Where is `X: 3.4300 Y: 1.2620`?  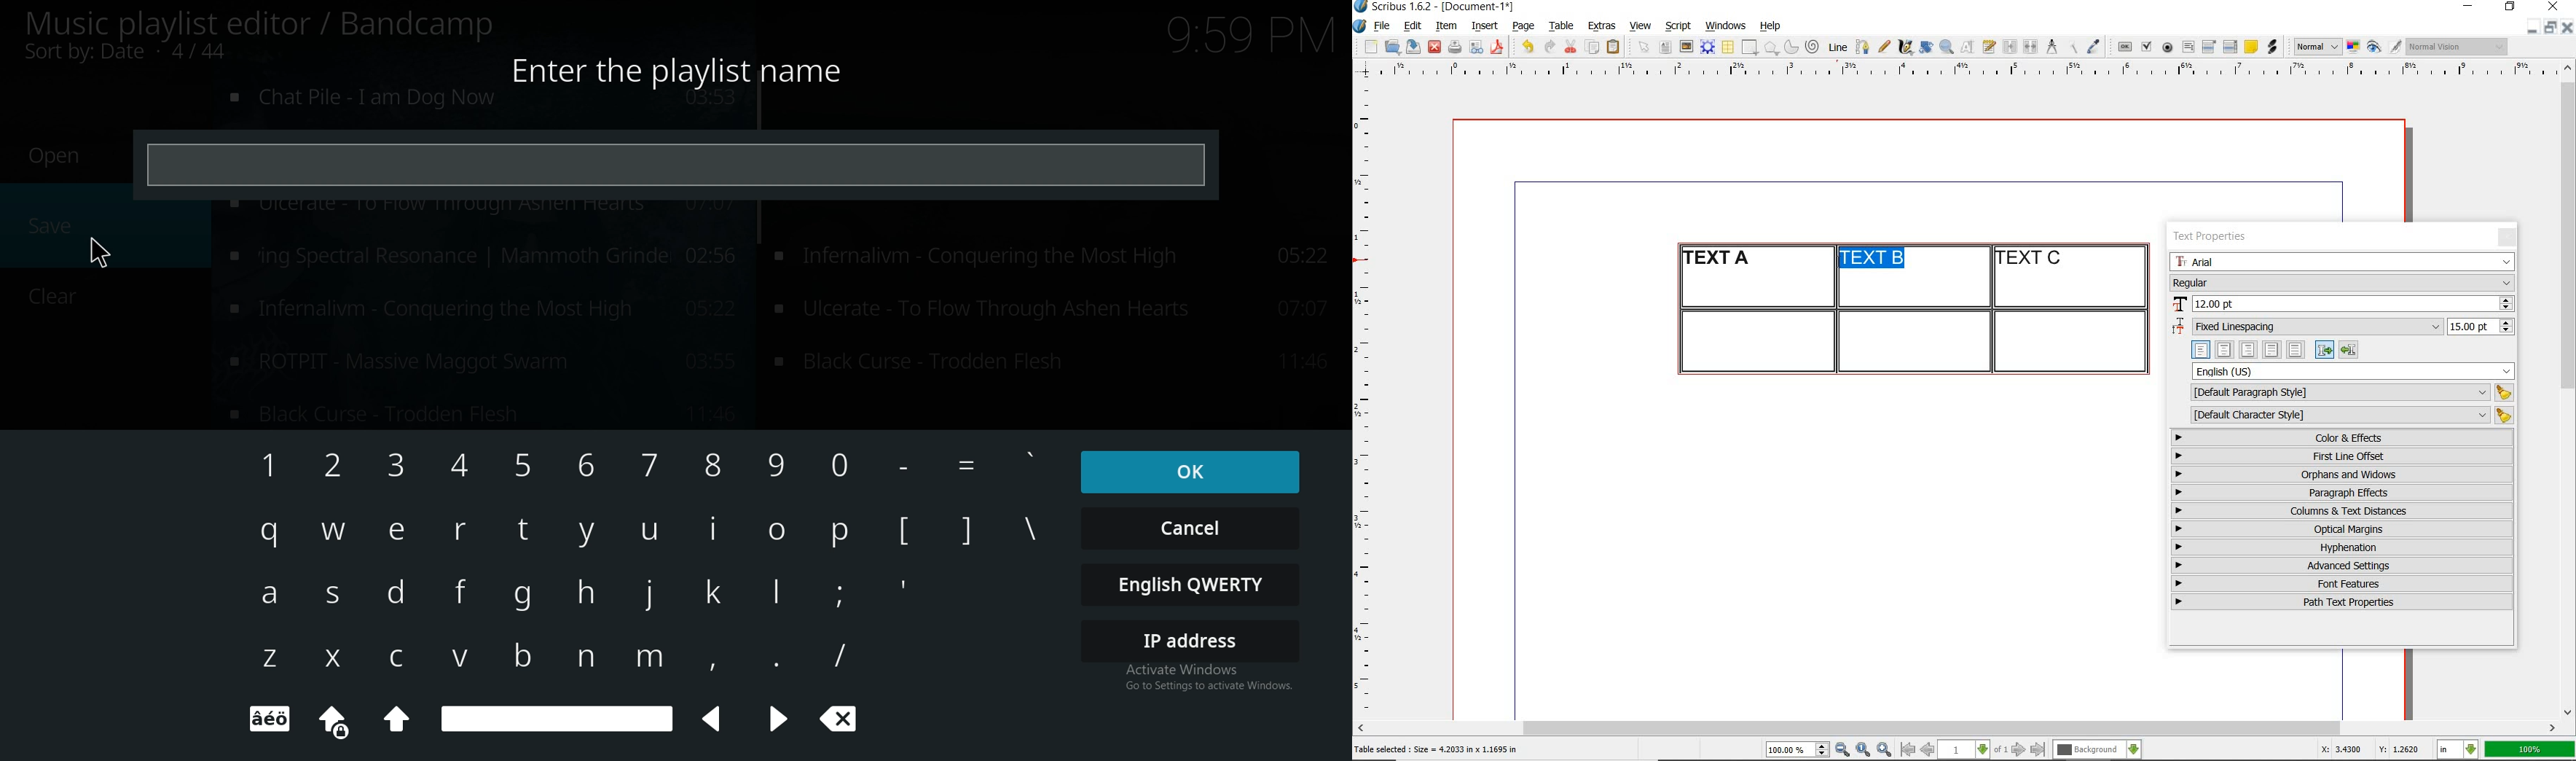 X: 3.4300 Y: 1.2620 is located at coordinates (2373, 749).